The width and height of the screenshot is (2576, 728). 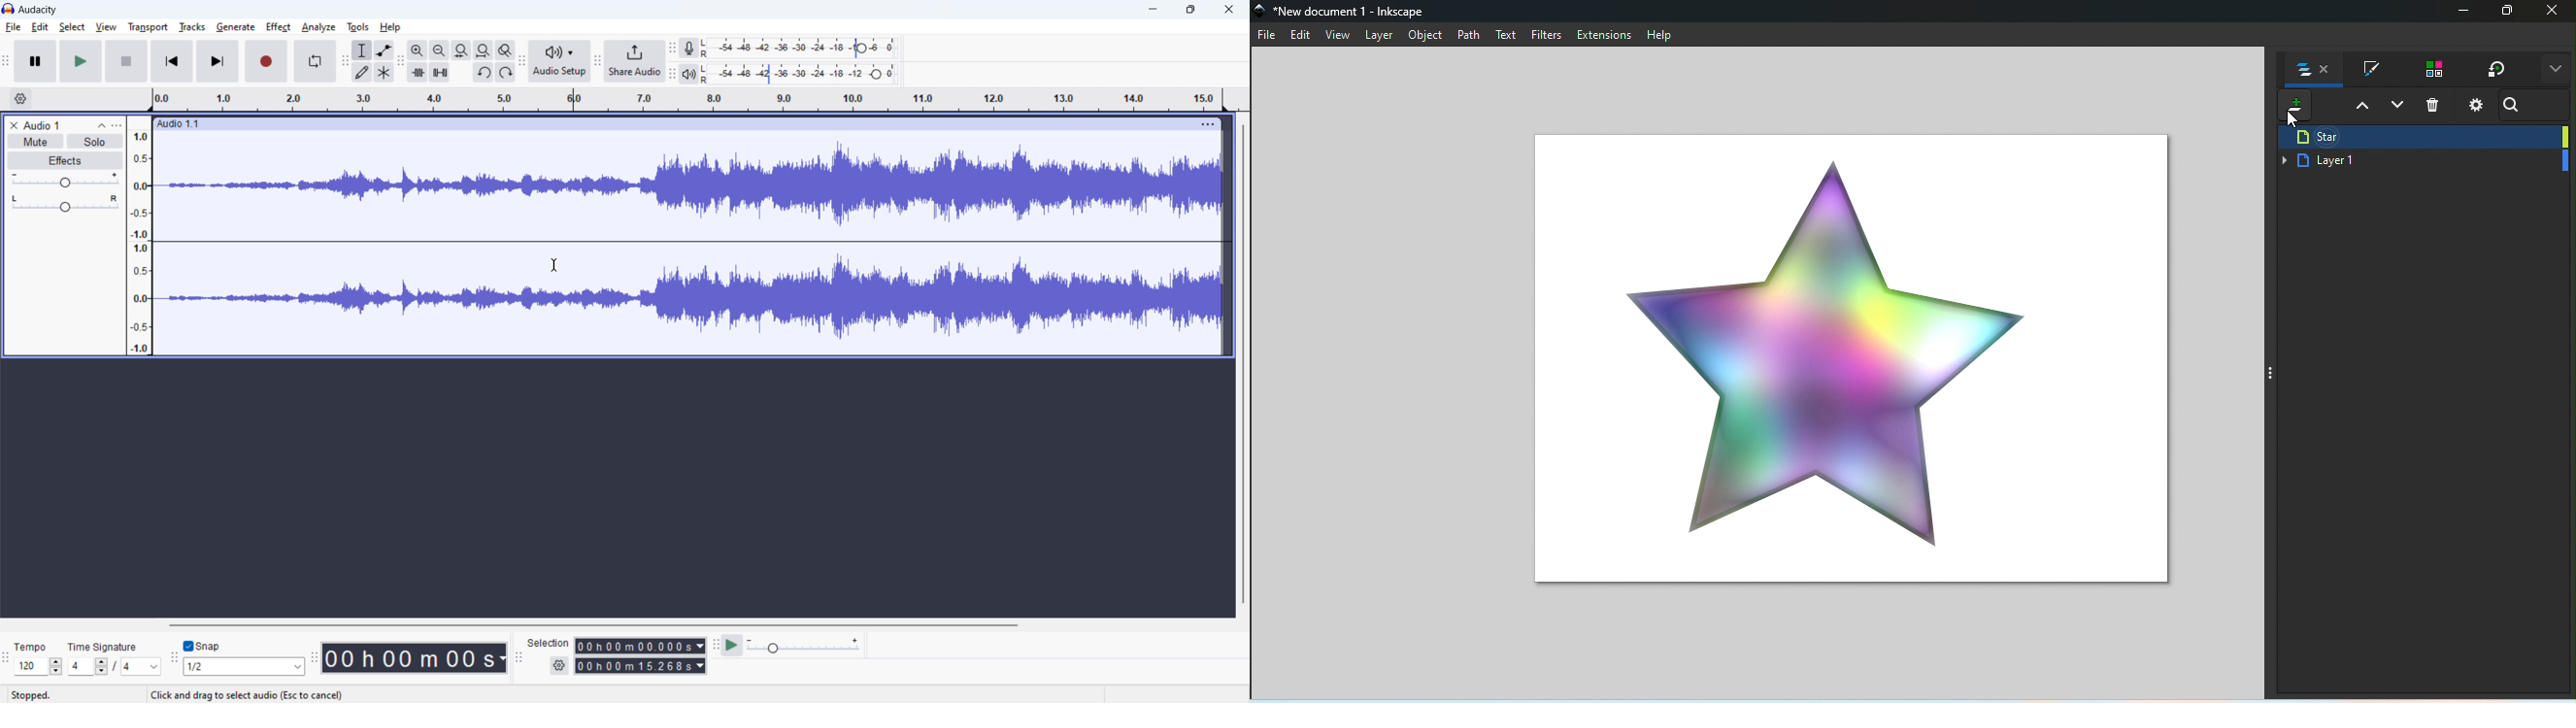 I want to click on Toggle command panel, so click(x=2273, y=372).